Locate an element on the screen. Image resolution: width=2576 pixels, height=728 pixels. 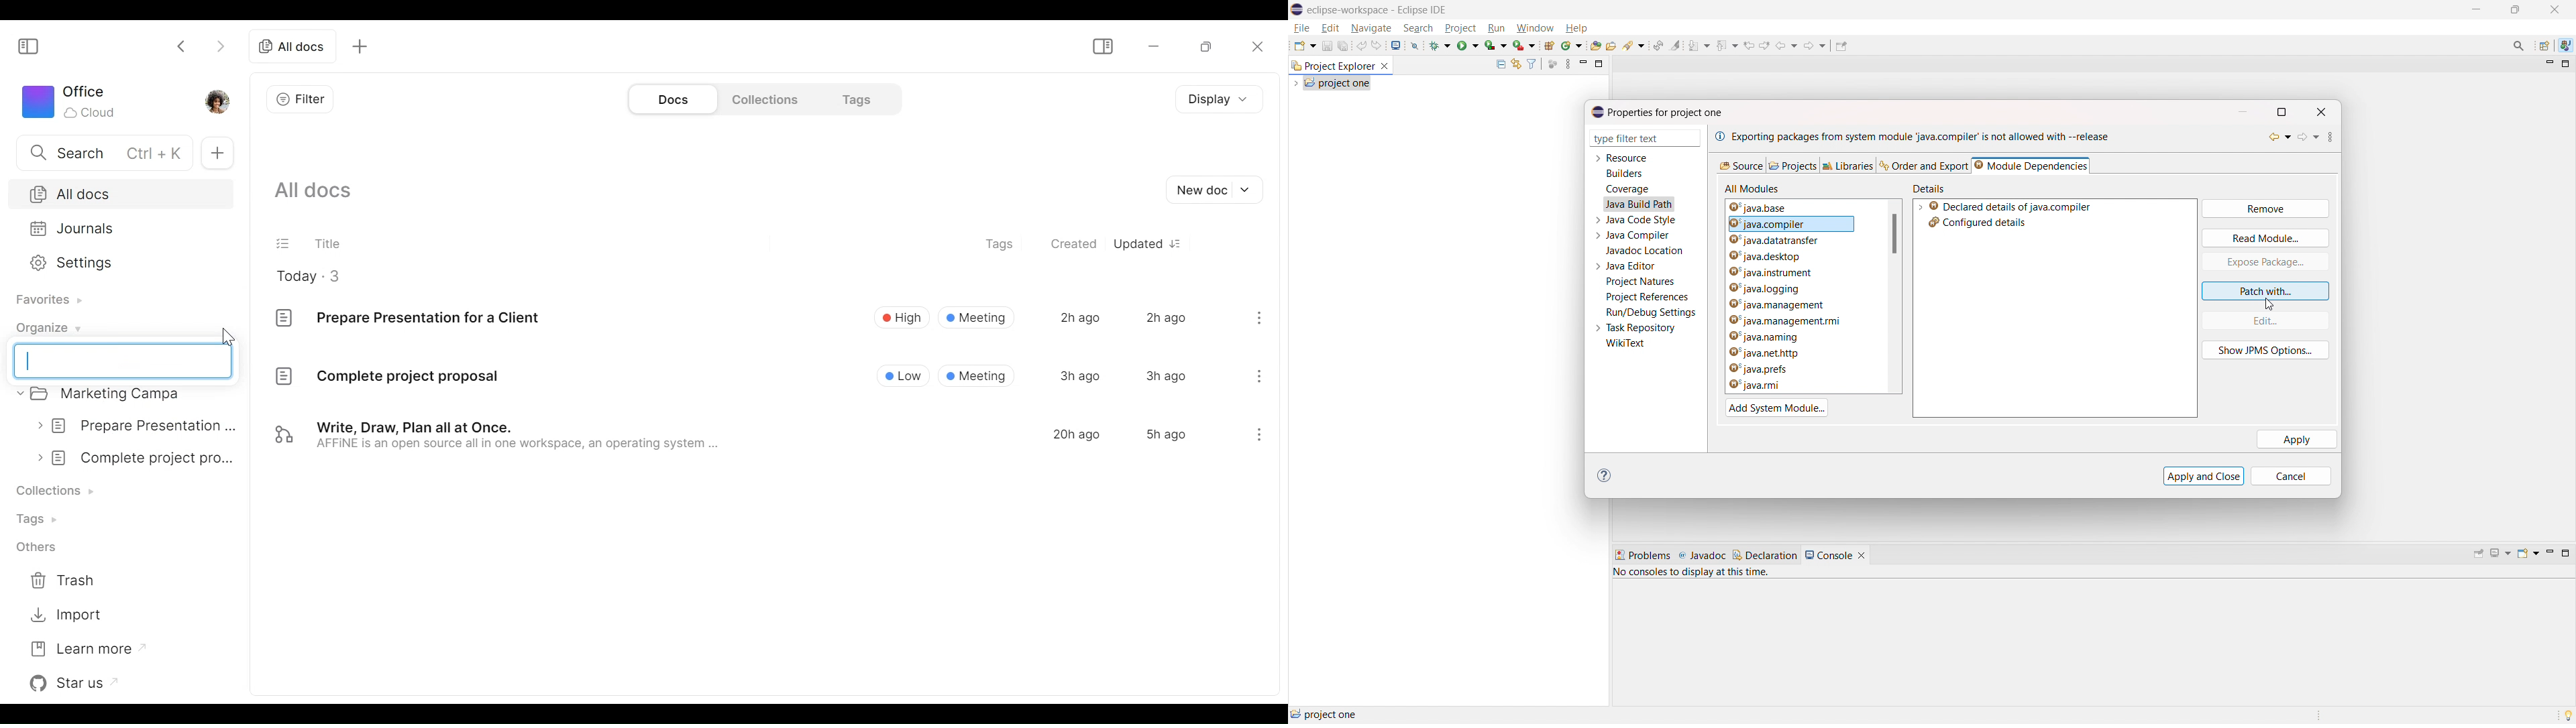
projects is located at coordinates (1792, 165).